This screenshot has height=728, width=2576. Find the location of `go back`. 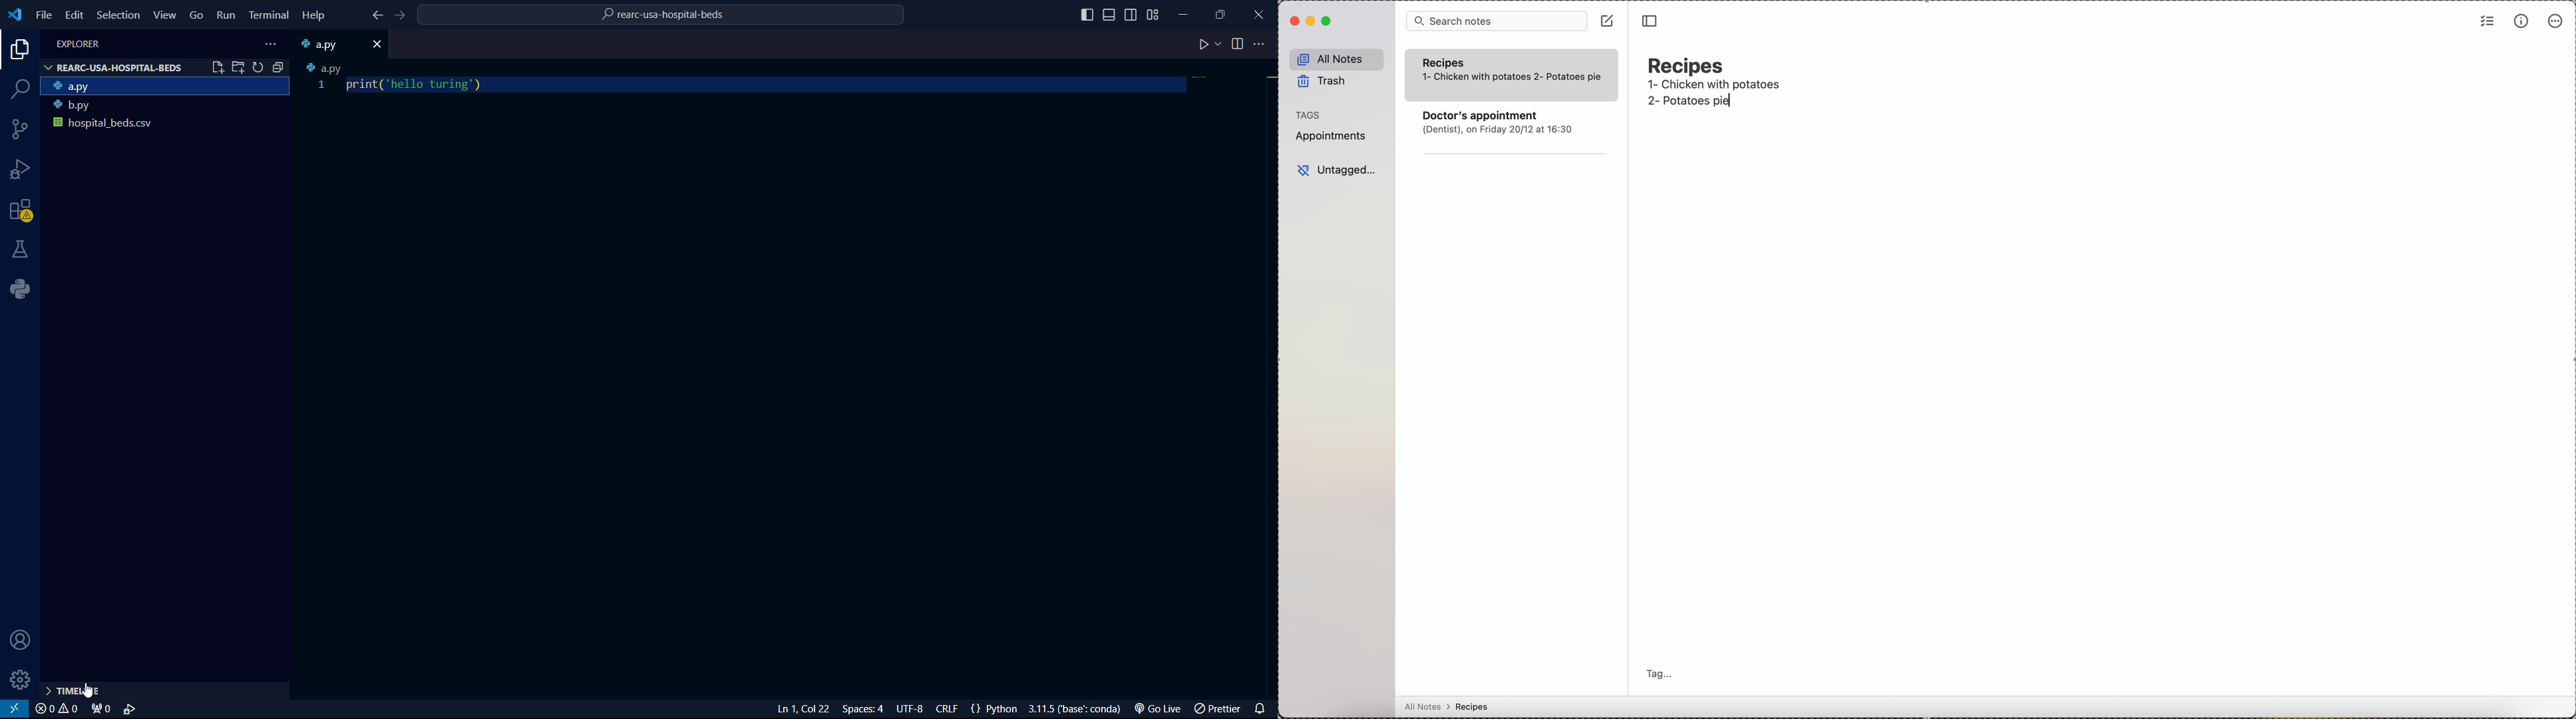

go back is located at coordinates (375, 15).